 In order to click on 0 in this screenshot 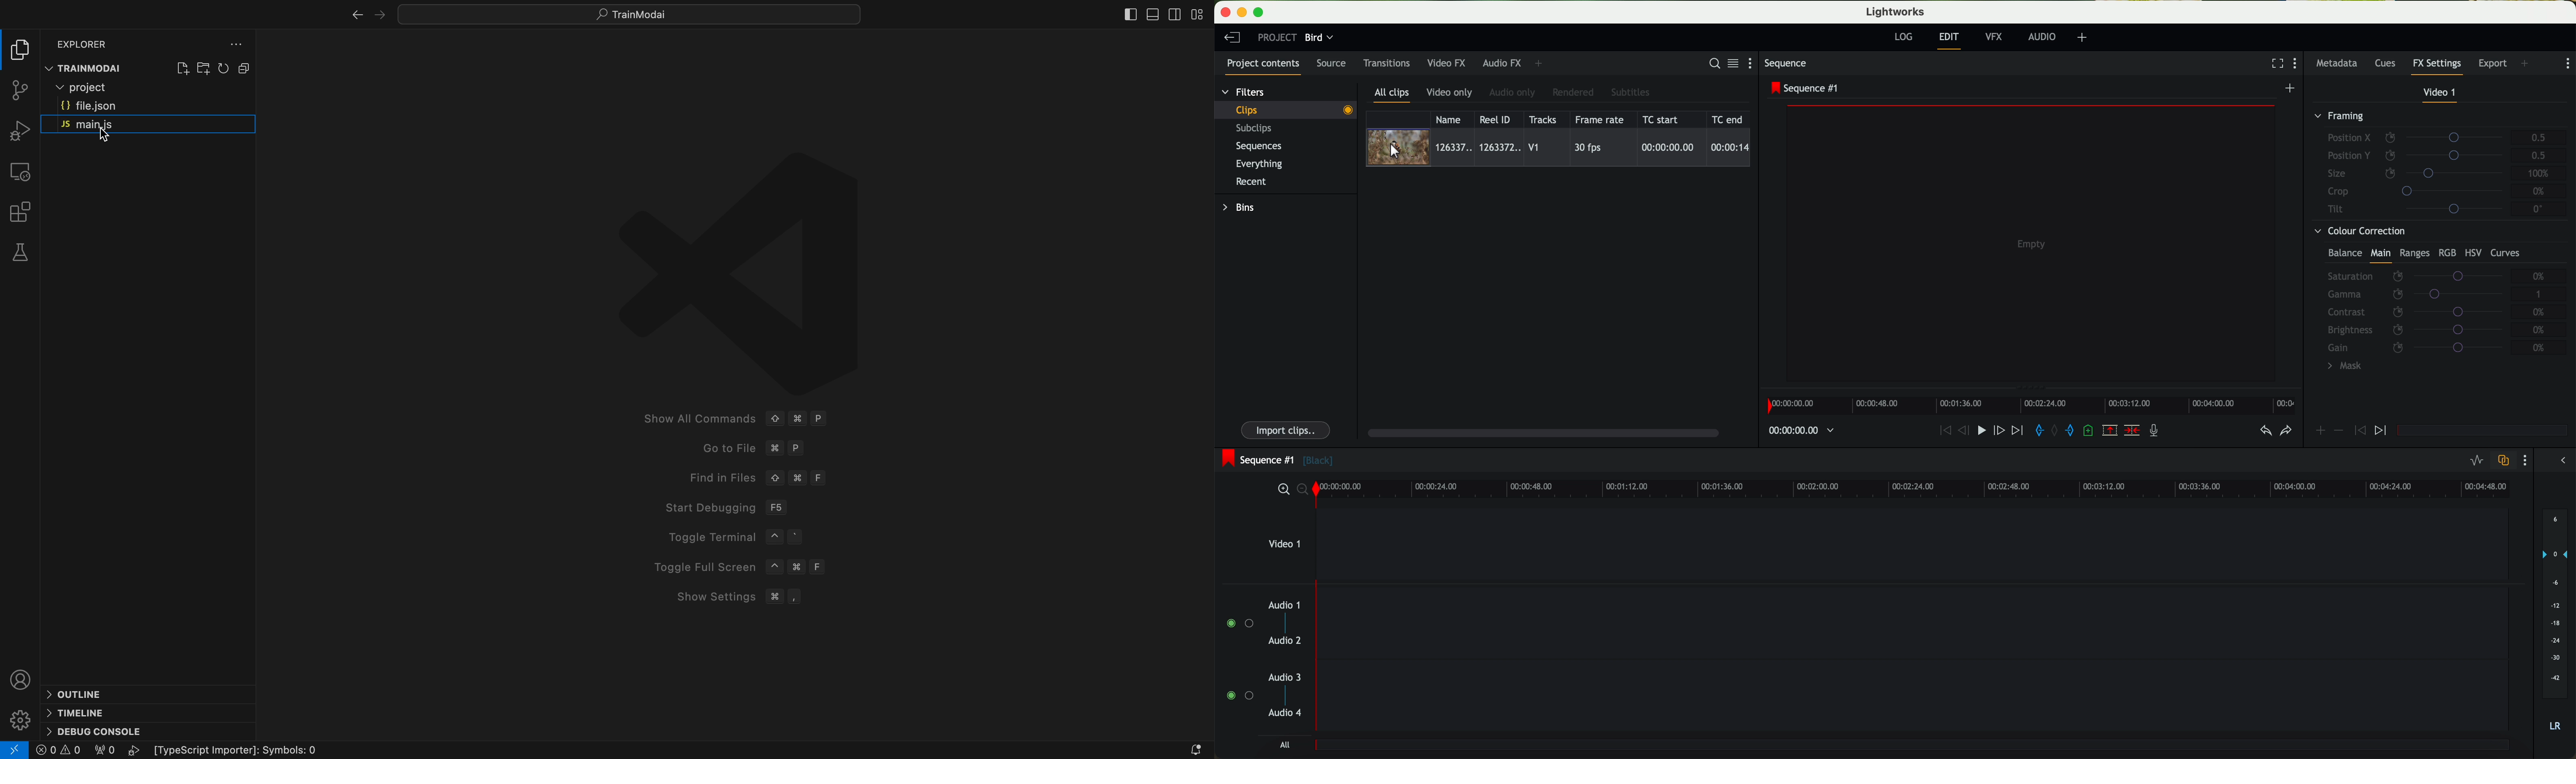, I will do `click(108, 750)`.